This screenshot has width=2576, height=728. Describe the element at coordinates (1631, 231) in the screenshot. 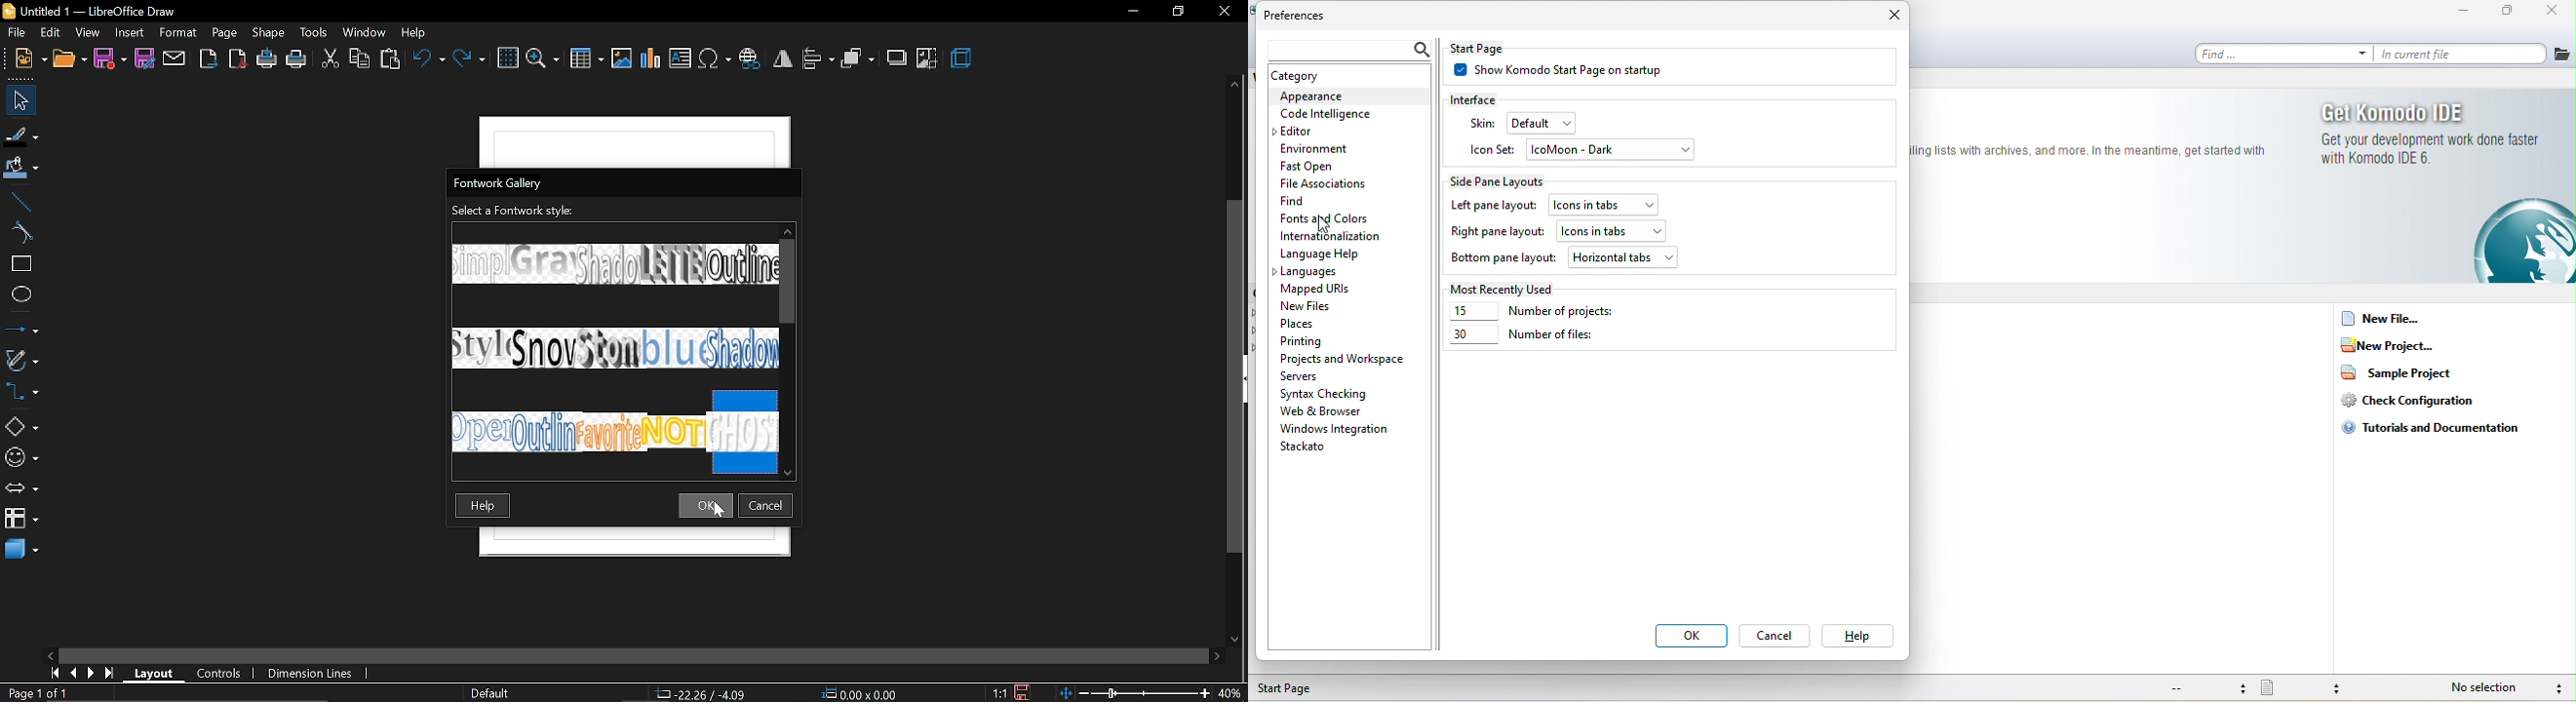

I see `icons in tabs` at that location.